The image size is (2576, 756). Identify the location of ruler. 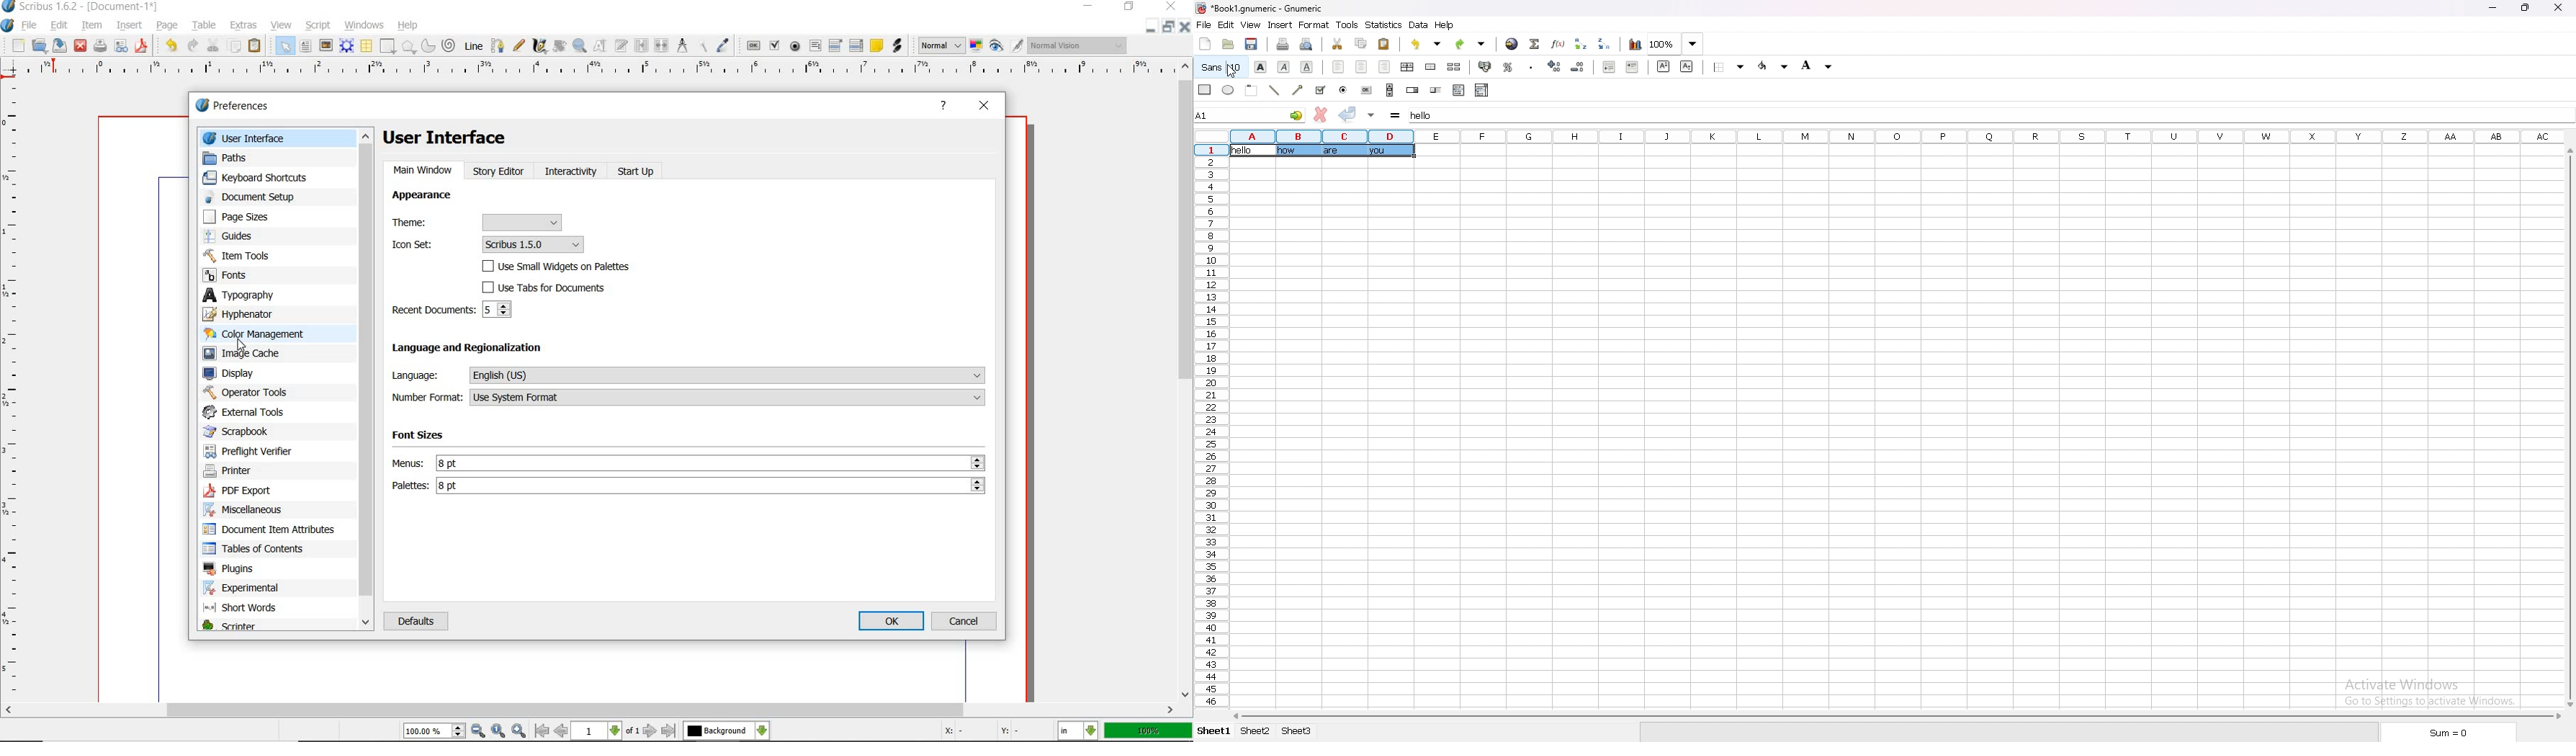
(600, 70).